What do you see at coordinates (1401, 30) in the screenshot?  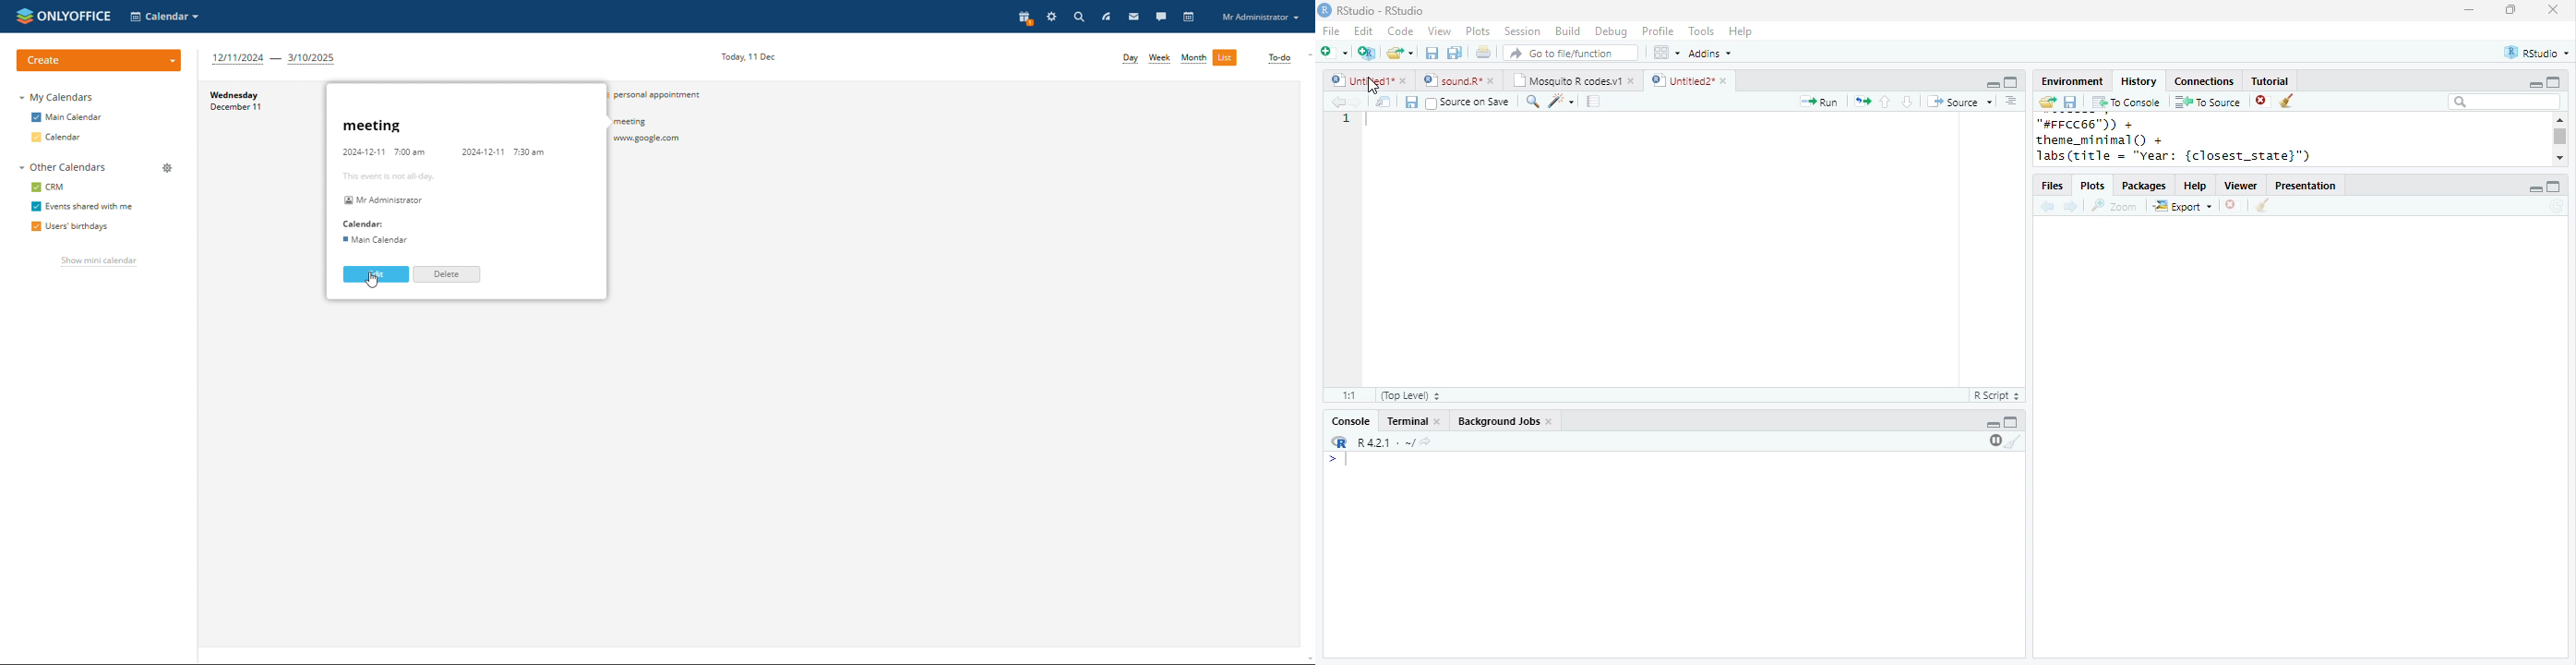 I see `Code` at bounding box center [1401, 30].